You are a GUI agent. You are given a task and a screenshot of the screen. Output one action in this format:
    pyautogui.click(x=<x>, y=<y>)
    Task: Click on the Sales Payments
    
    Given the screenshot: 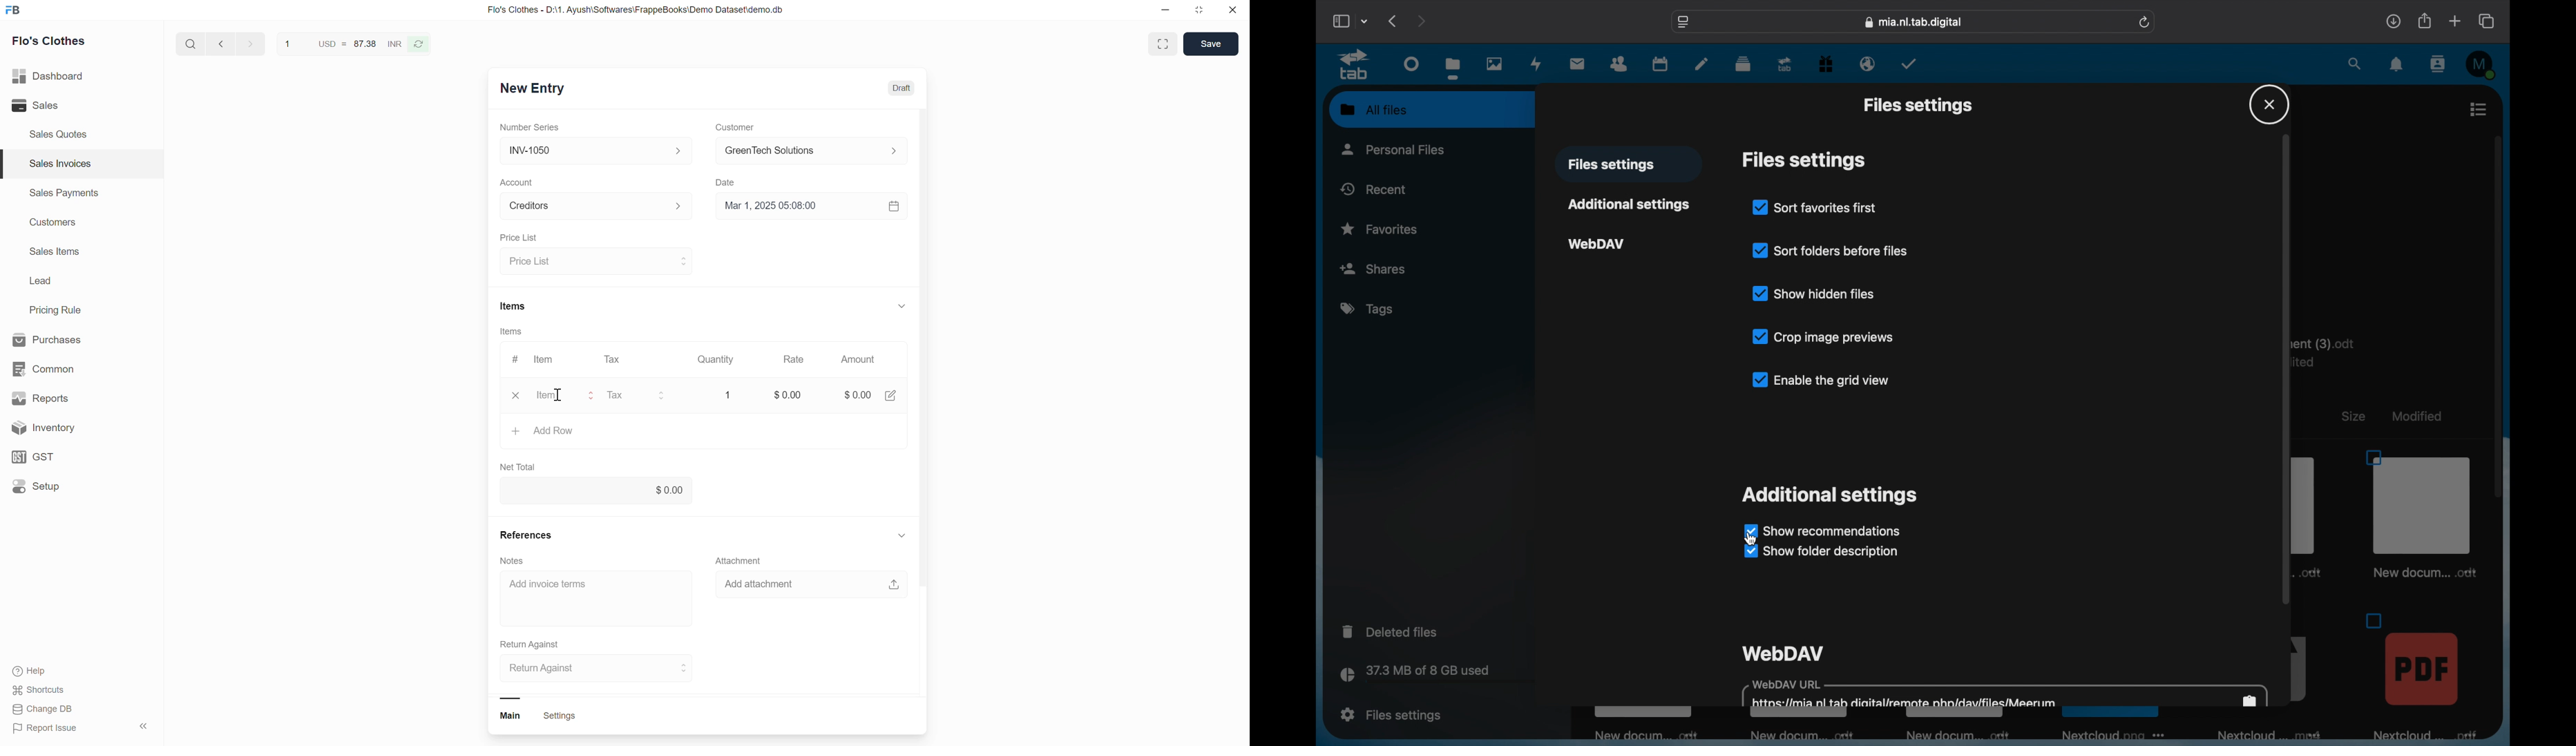 What is the action you would take?
    pyautogui.click(x=63, y=194)
    